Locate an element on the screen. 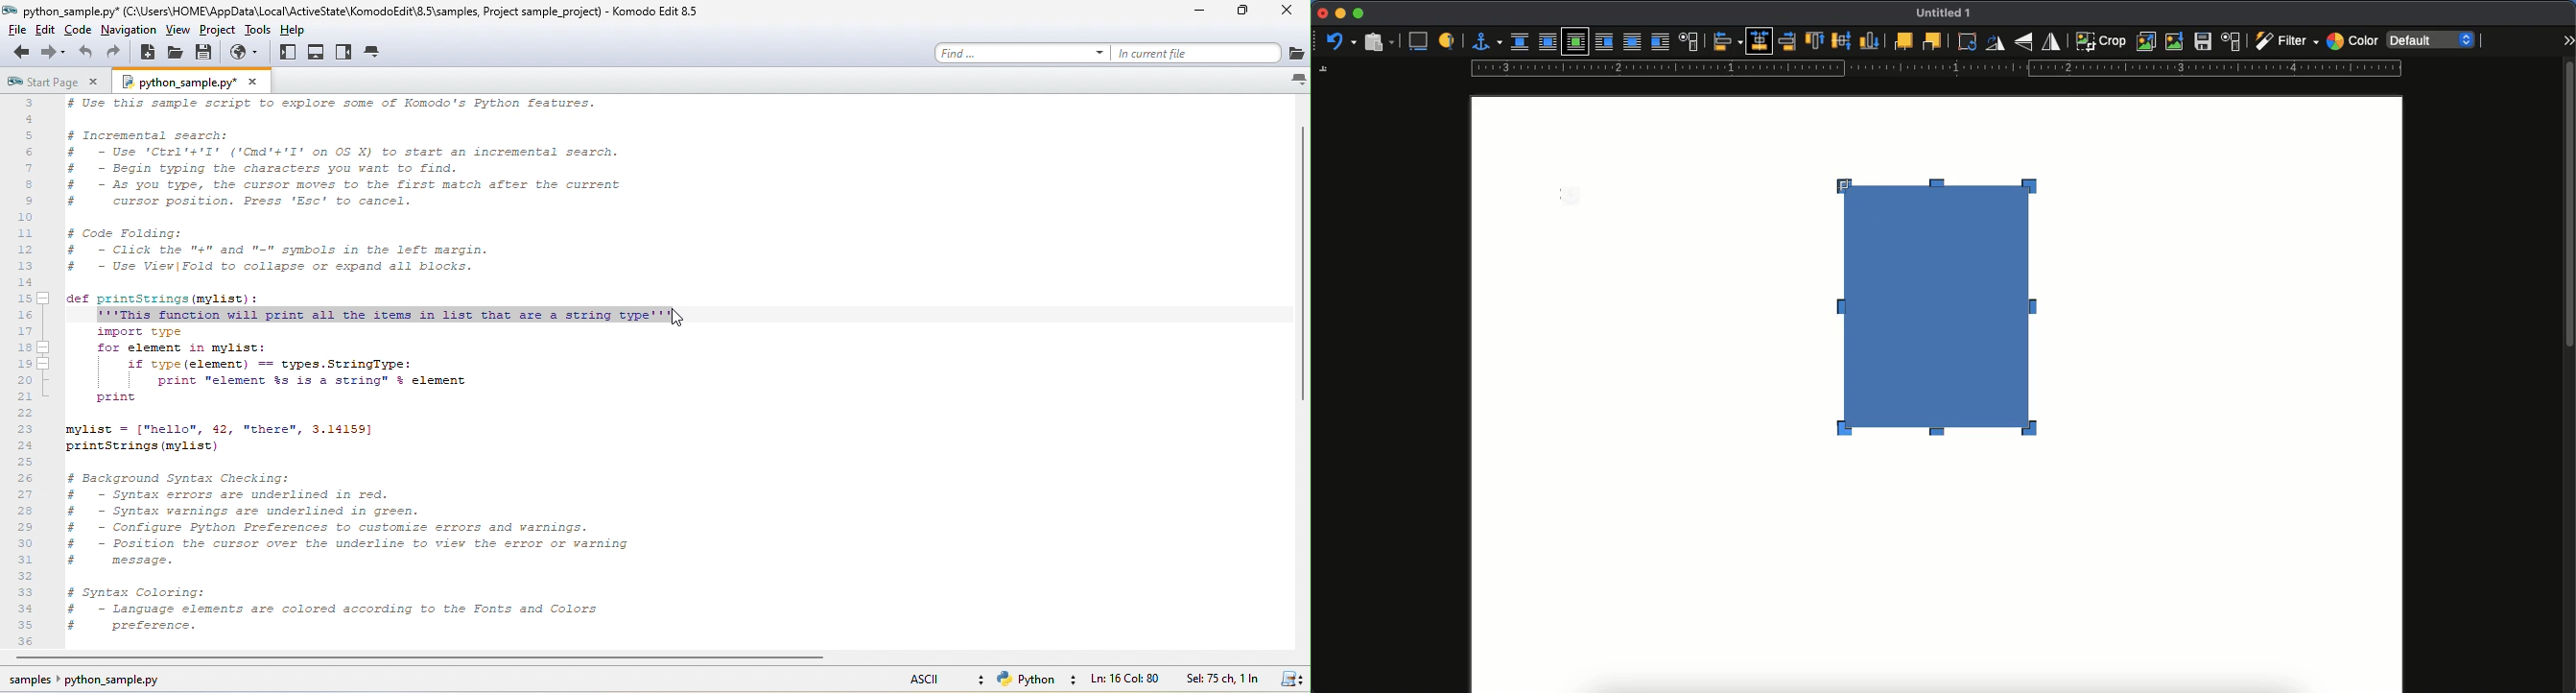 The height and width of the screenshot is (700, 2576). browse is located at coordinates (248, 53).